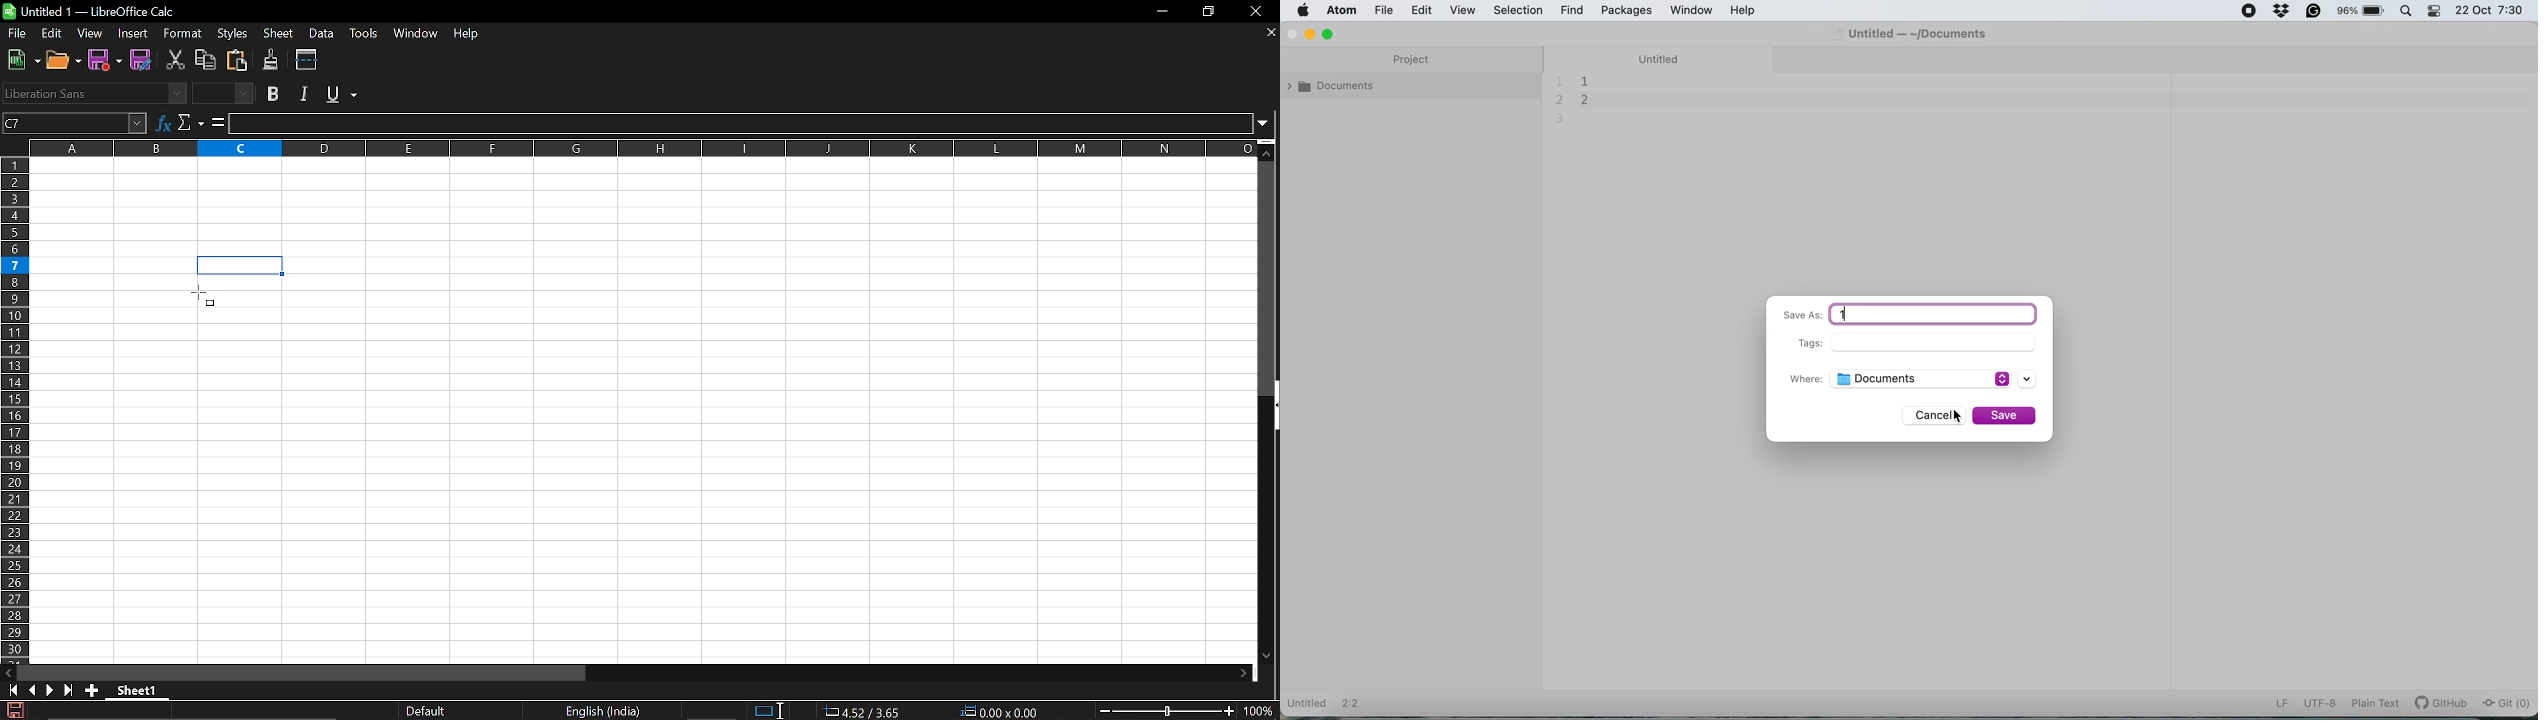  What do you see at coordinates (218, 122) in the screenshot?
I see `Formula` at bounding box center [218, 122].